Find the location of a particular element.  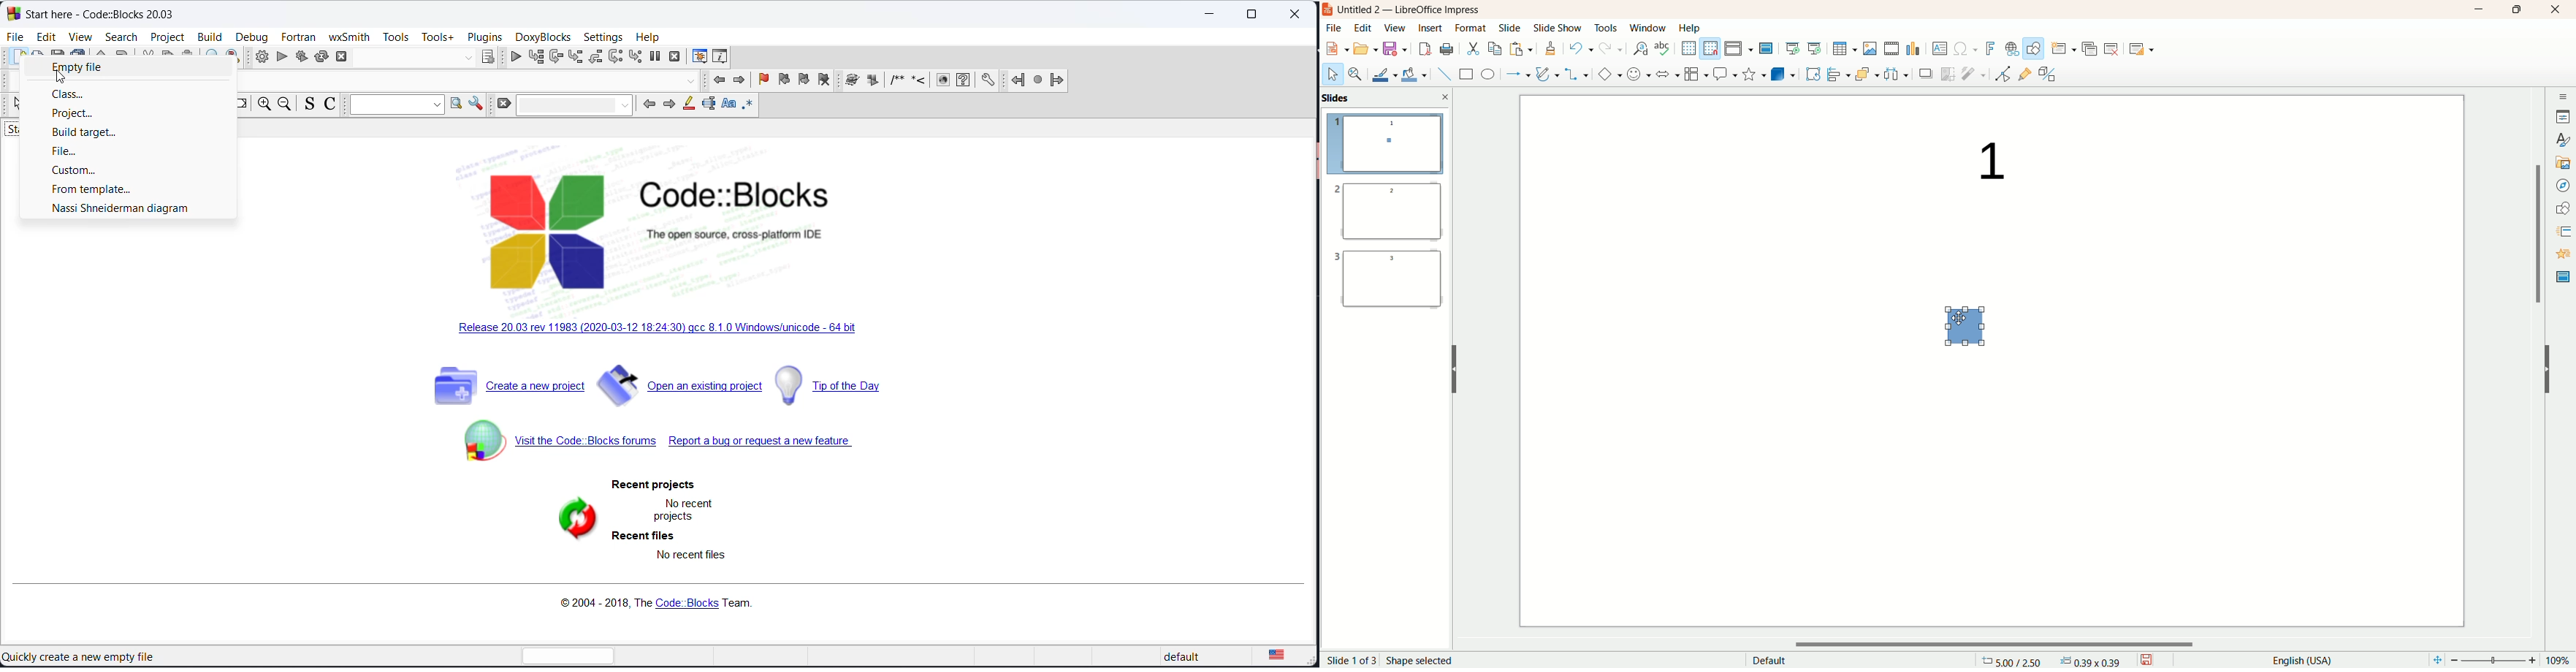

properties is located at coordinates (2563, 115).